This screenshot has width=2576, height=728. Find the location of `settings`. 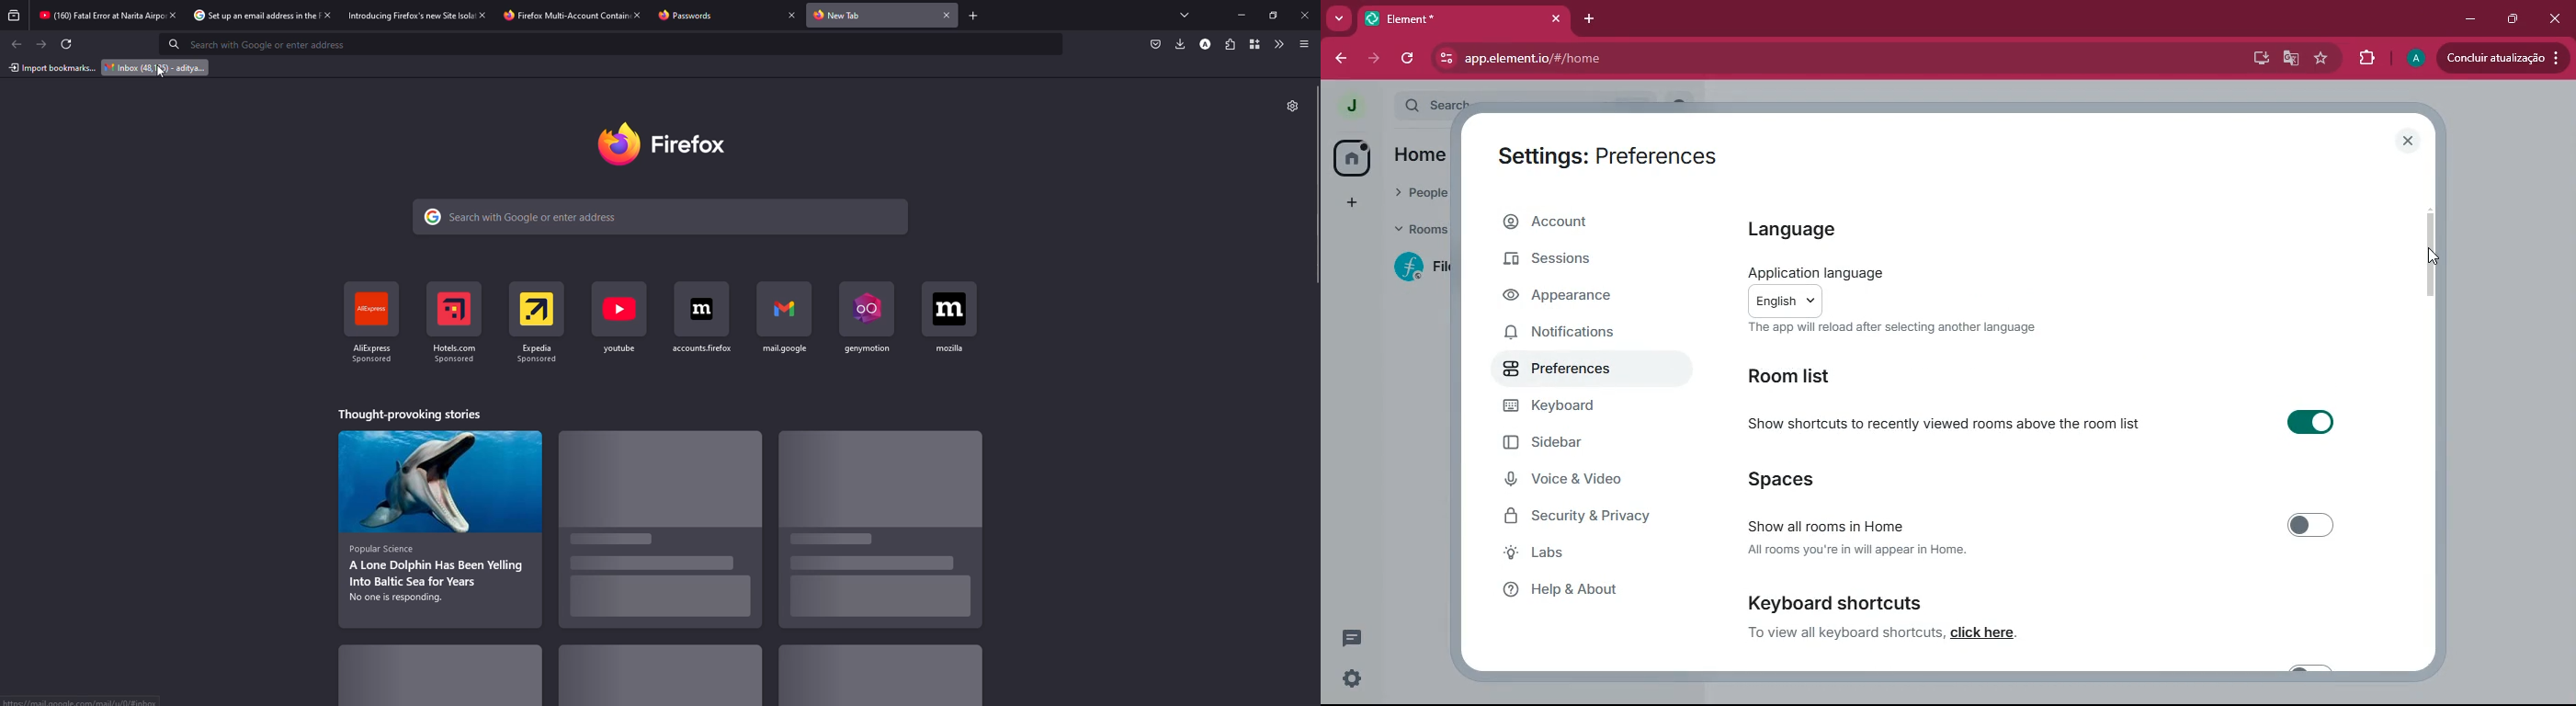

settings is located at coordinates (1289, 105).